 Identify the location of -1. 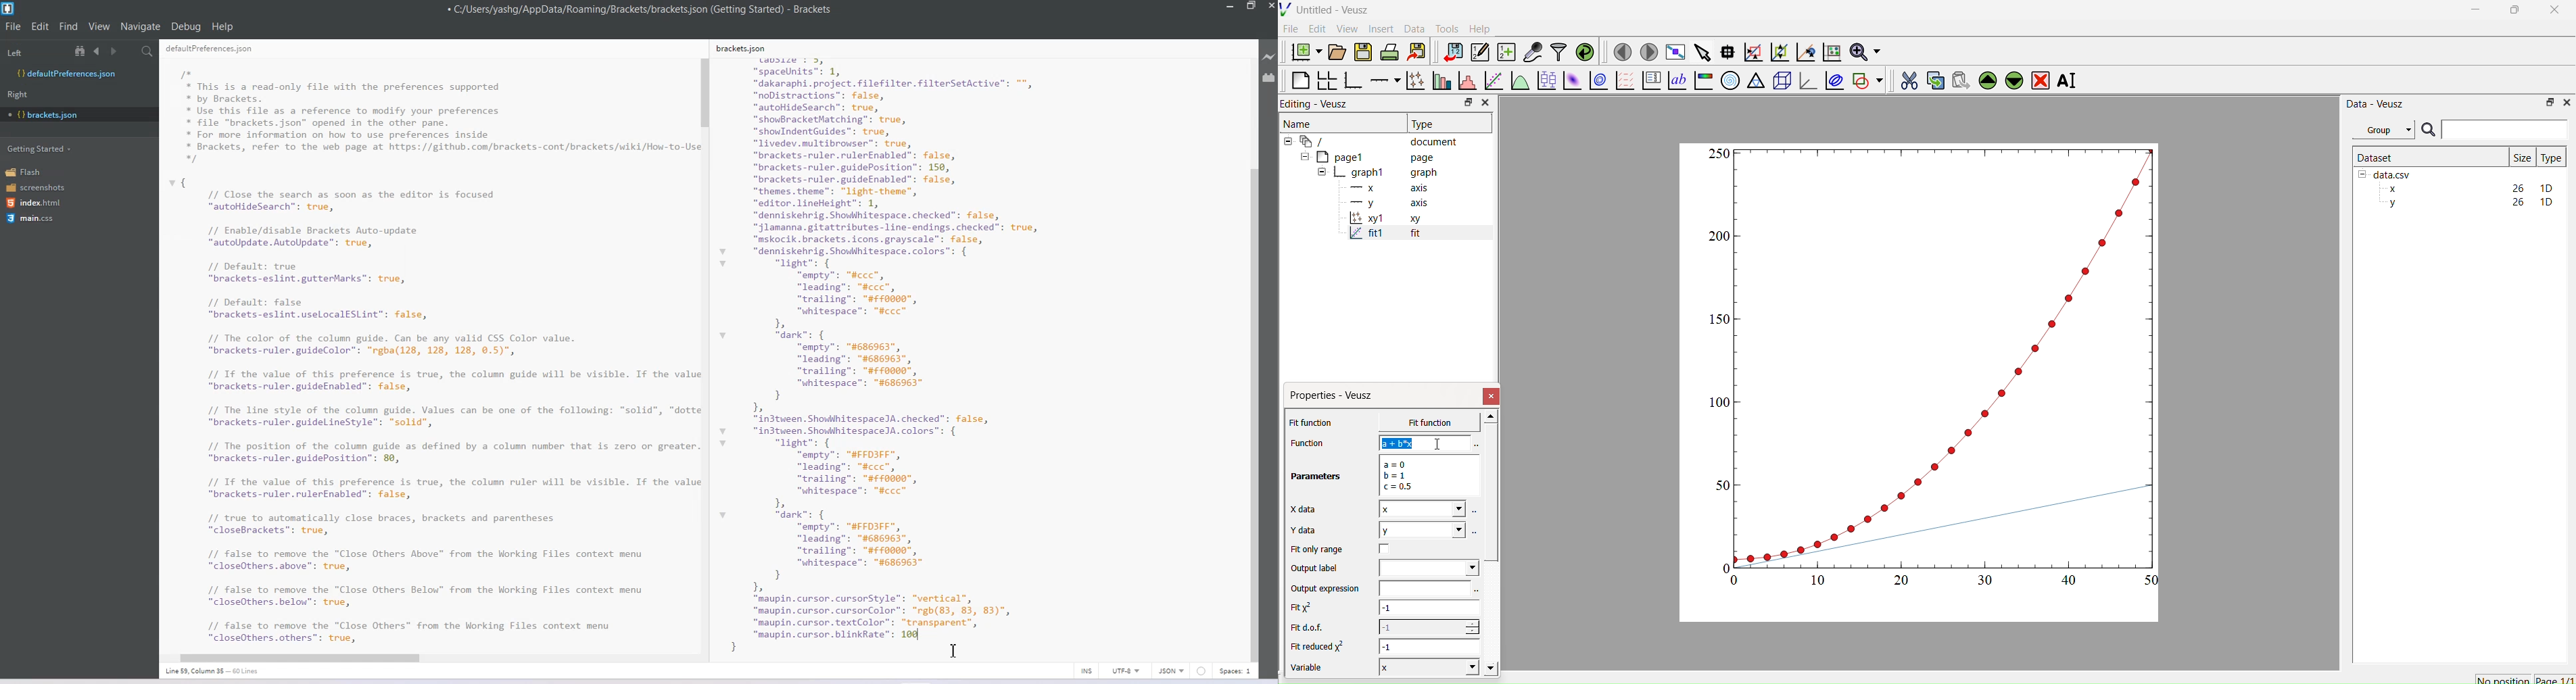
(1429, 610).